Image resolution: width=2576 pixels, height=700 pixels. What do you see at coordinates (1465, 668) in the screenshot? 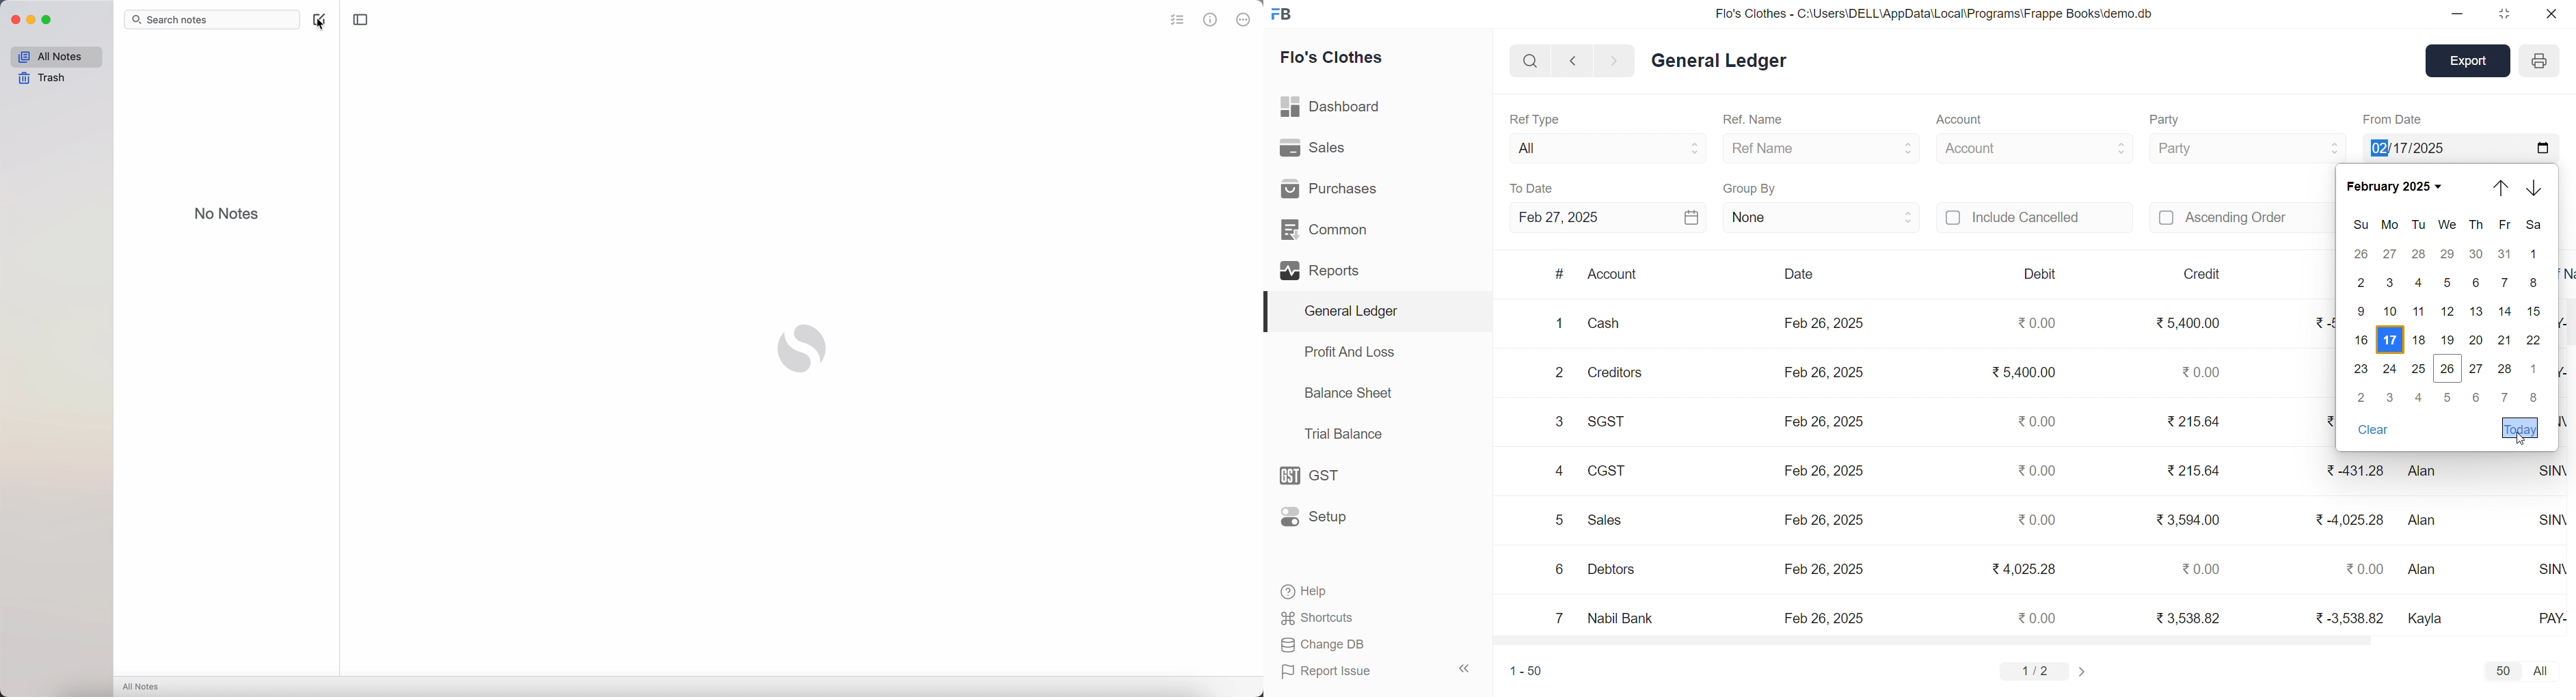
I see `COLLAPSE SIDE BAR` at bounding box center [1465, 668].